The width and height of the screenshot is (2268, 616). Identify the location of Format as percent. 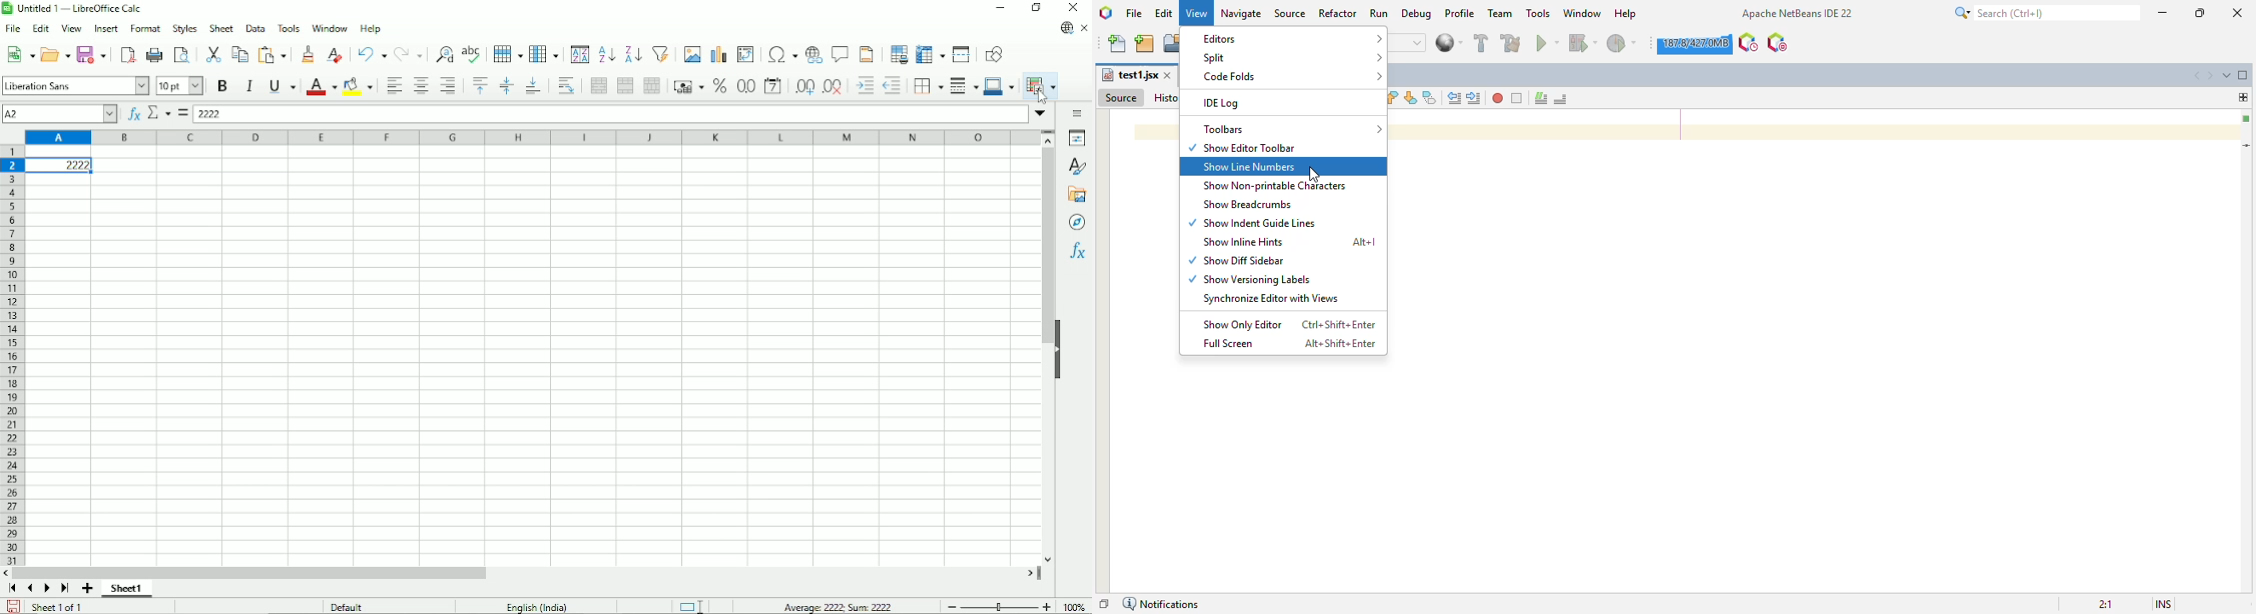
(718, 86).